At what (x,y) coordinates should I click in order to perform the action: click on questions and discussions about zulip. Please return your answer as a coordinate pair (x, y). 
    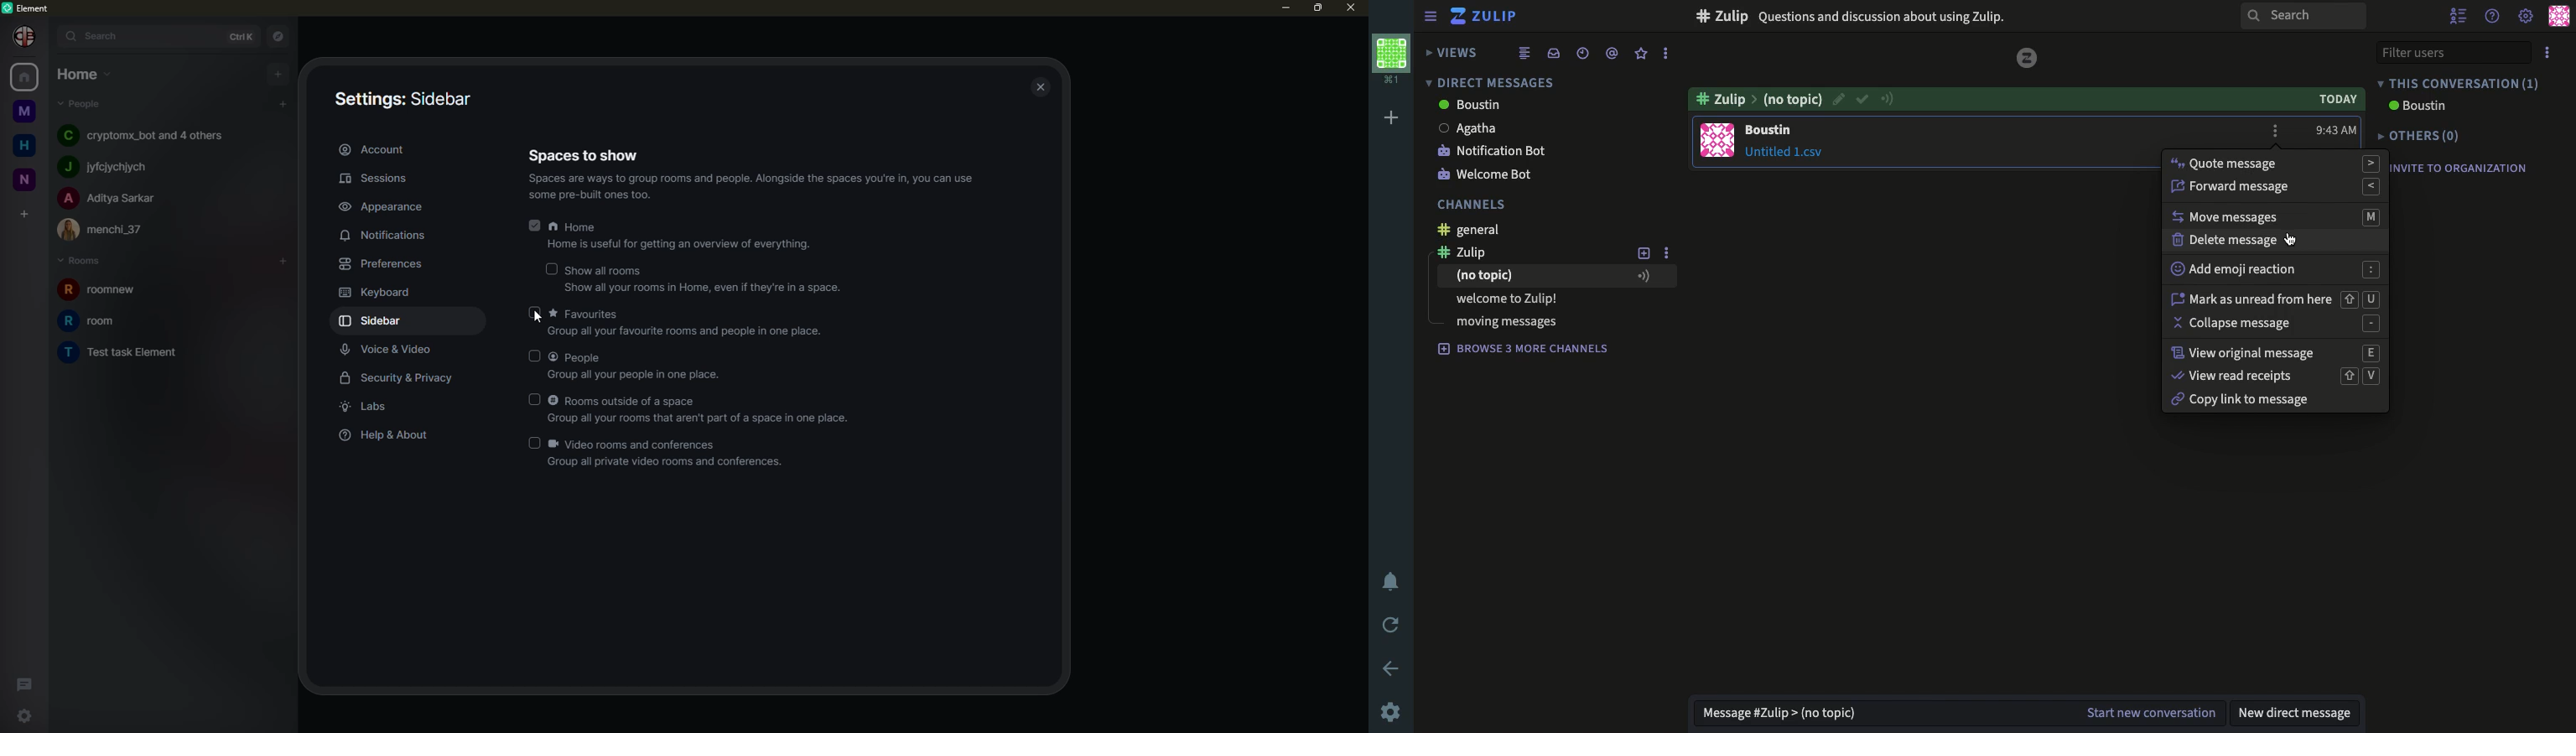
    Looking at the image, I should click on (1887, 18).